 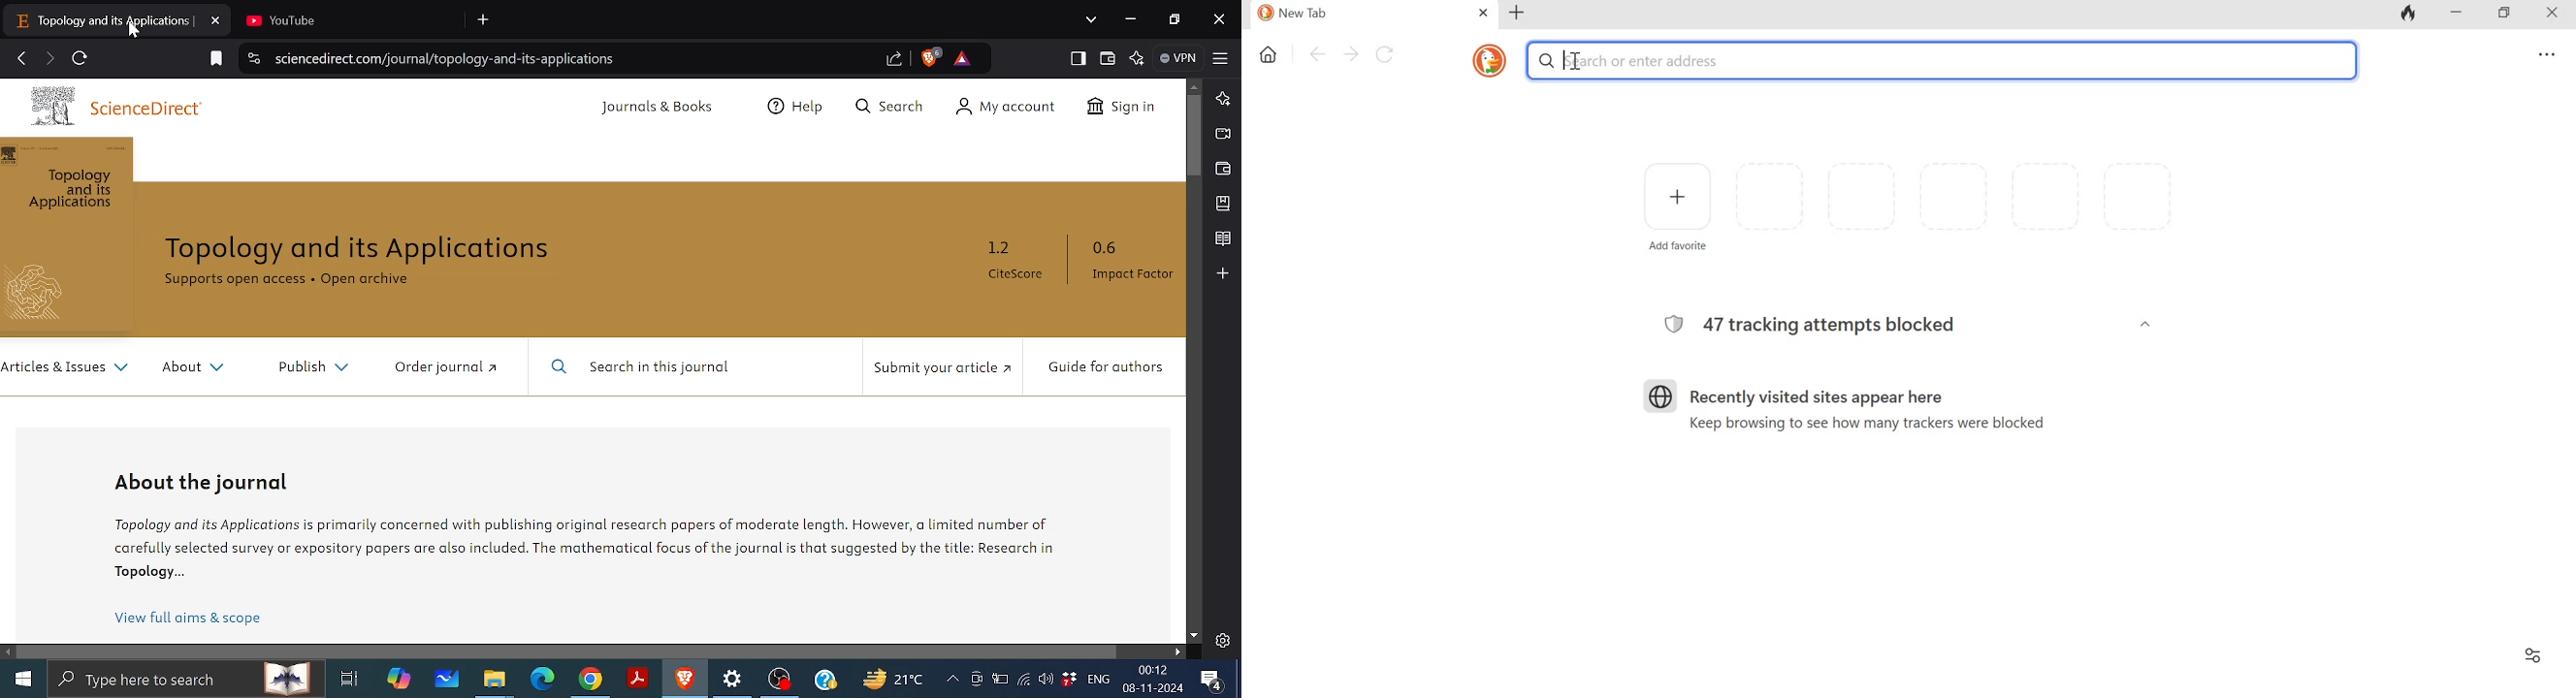 I want to click on Type here or search apps, so click(x=184, y=678).